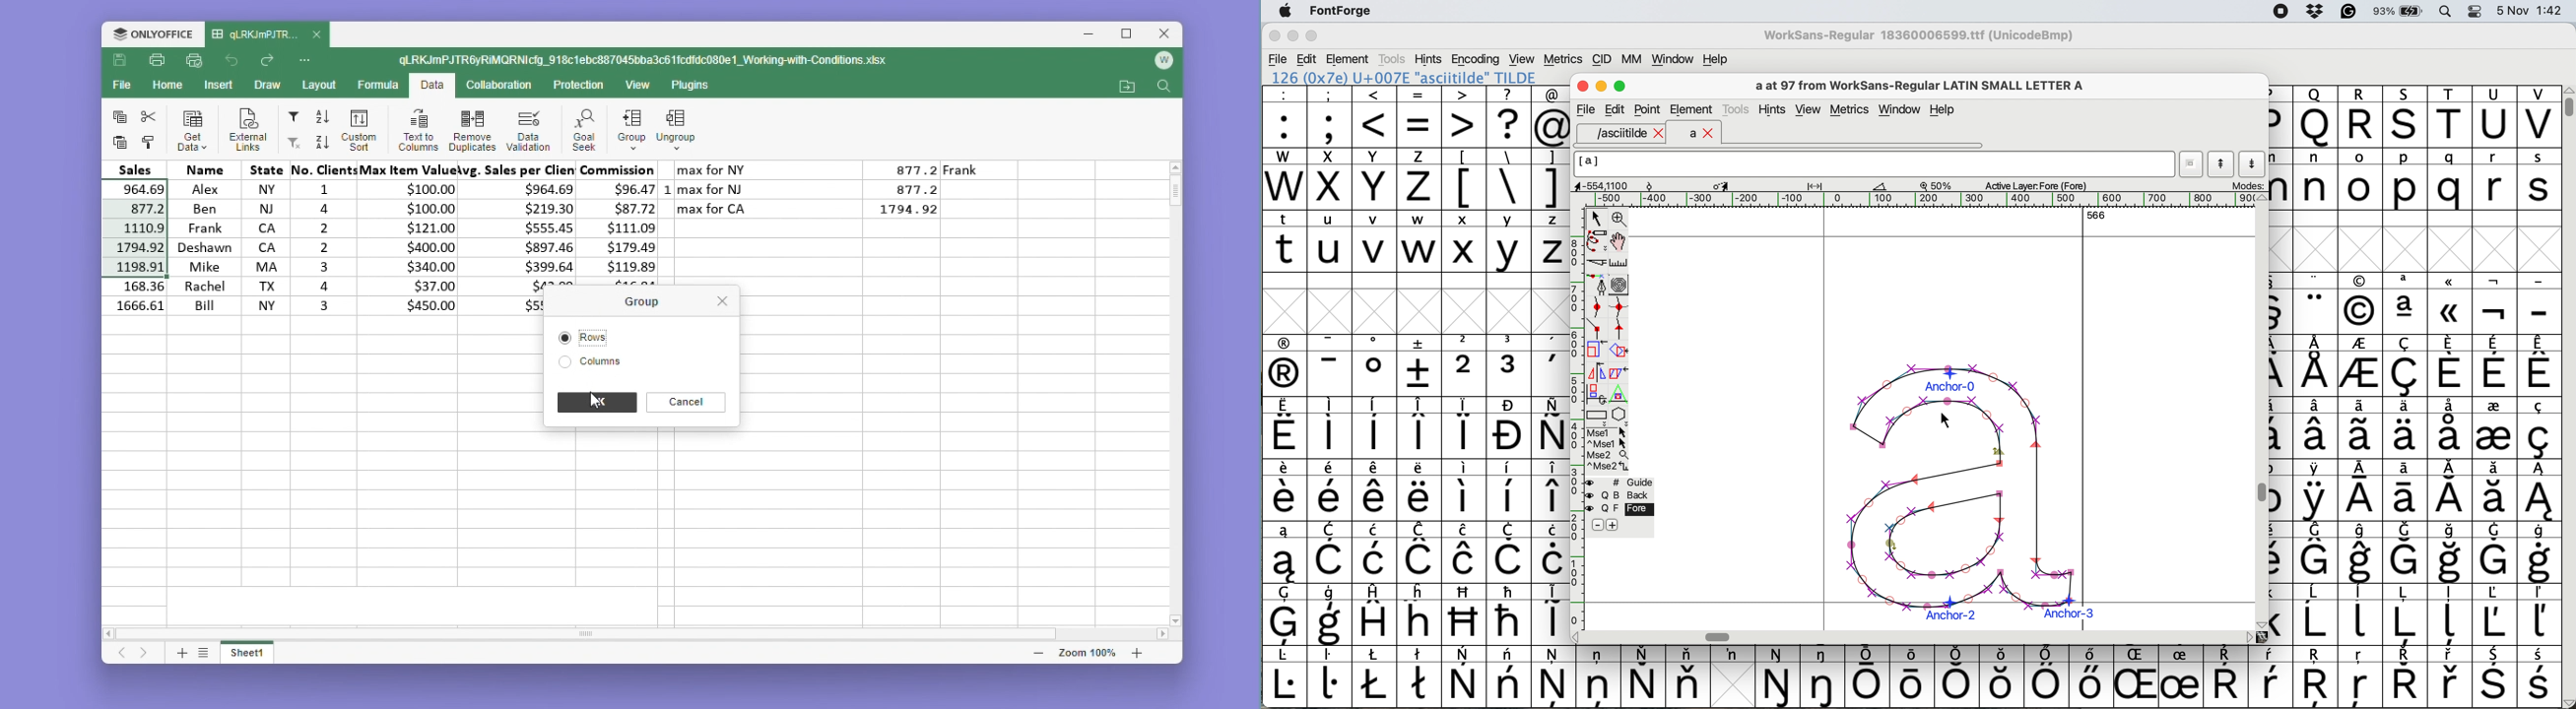  Describe the element at coordinates (2452, 426) in the screenshot. I see `symbol` at that location.